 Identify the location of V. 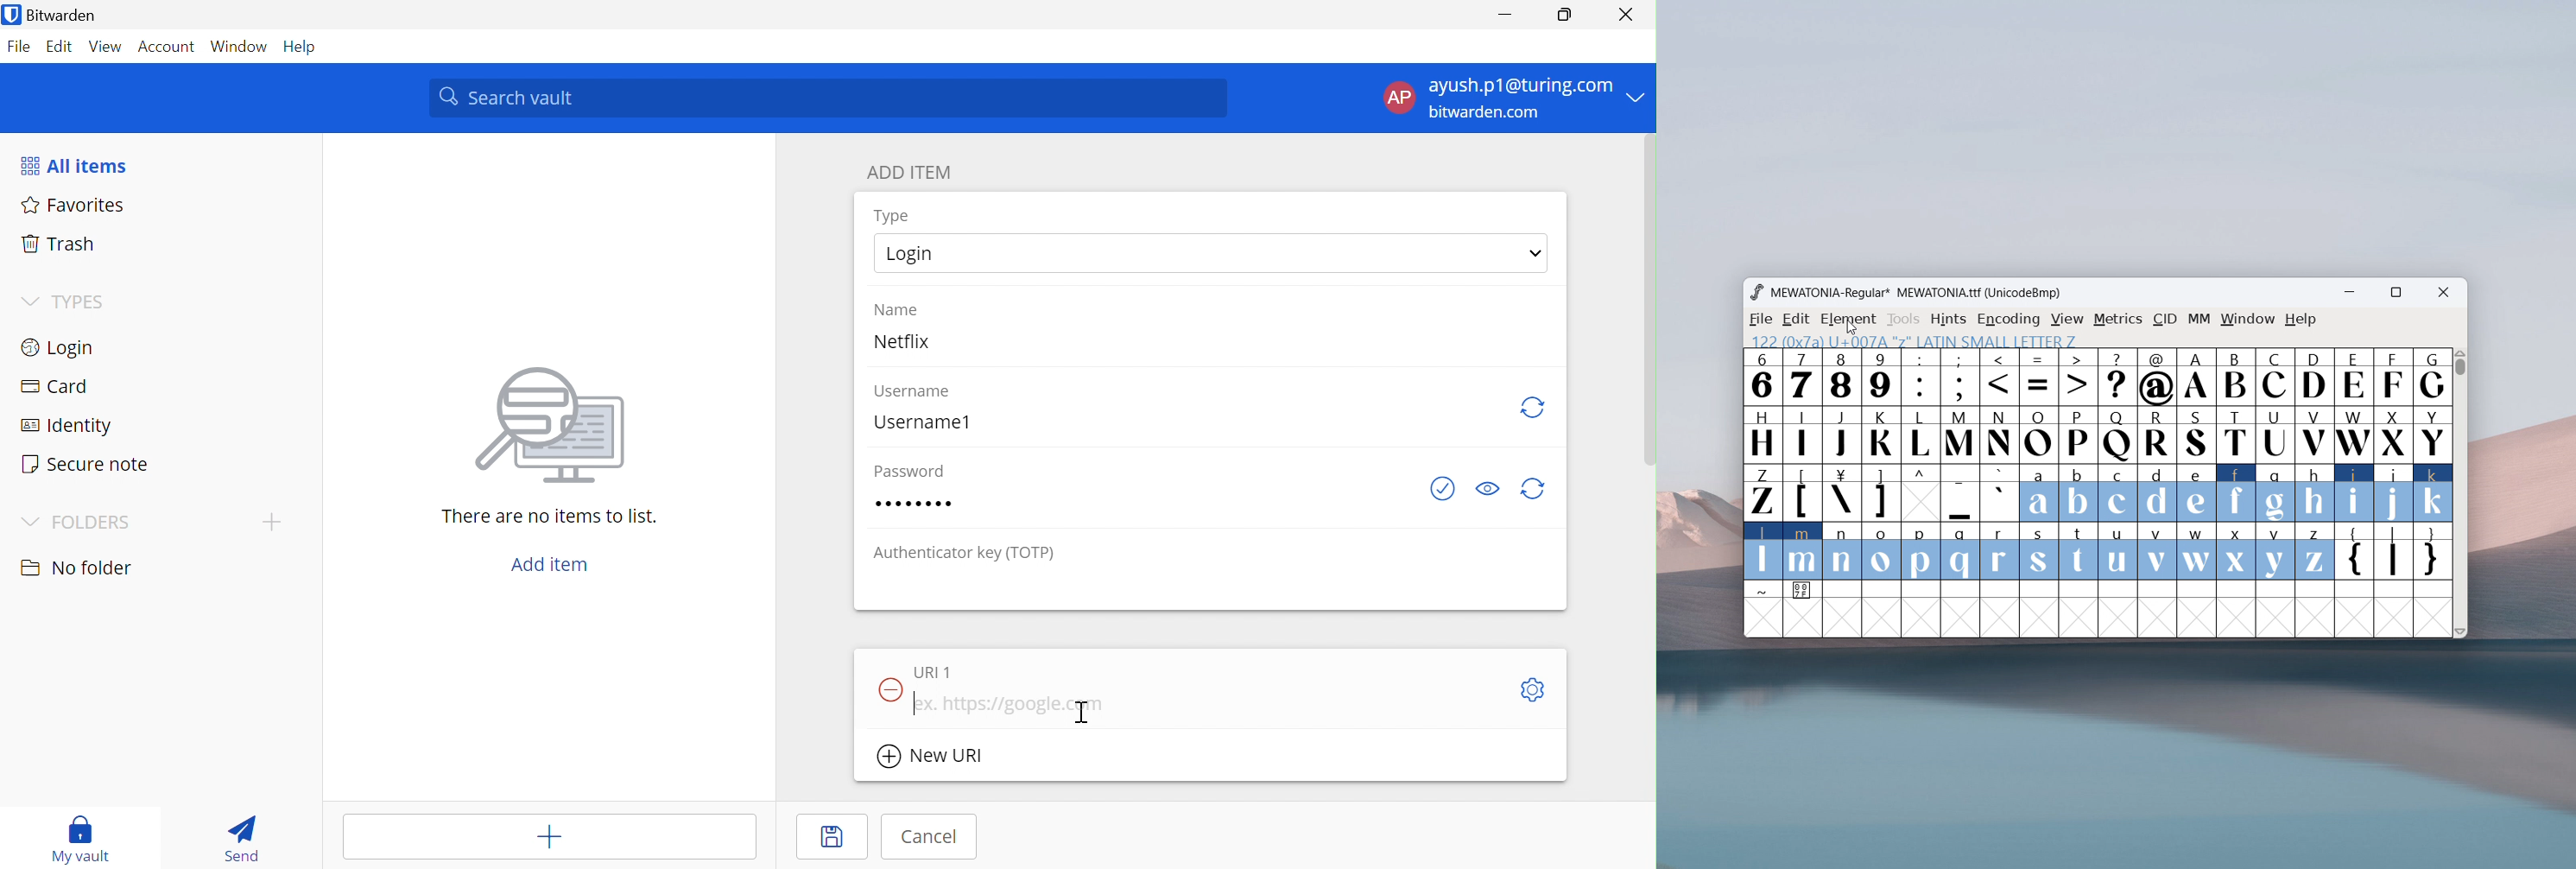
(2313, 434).